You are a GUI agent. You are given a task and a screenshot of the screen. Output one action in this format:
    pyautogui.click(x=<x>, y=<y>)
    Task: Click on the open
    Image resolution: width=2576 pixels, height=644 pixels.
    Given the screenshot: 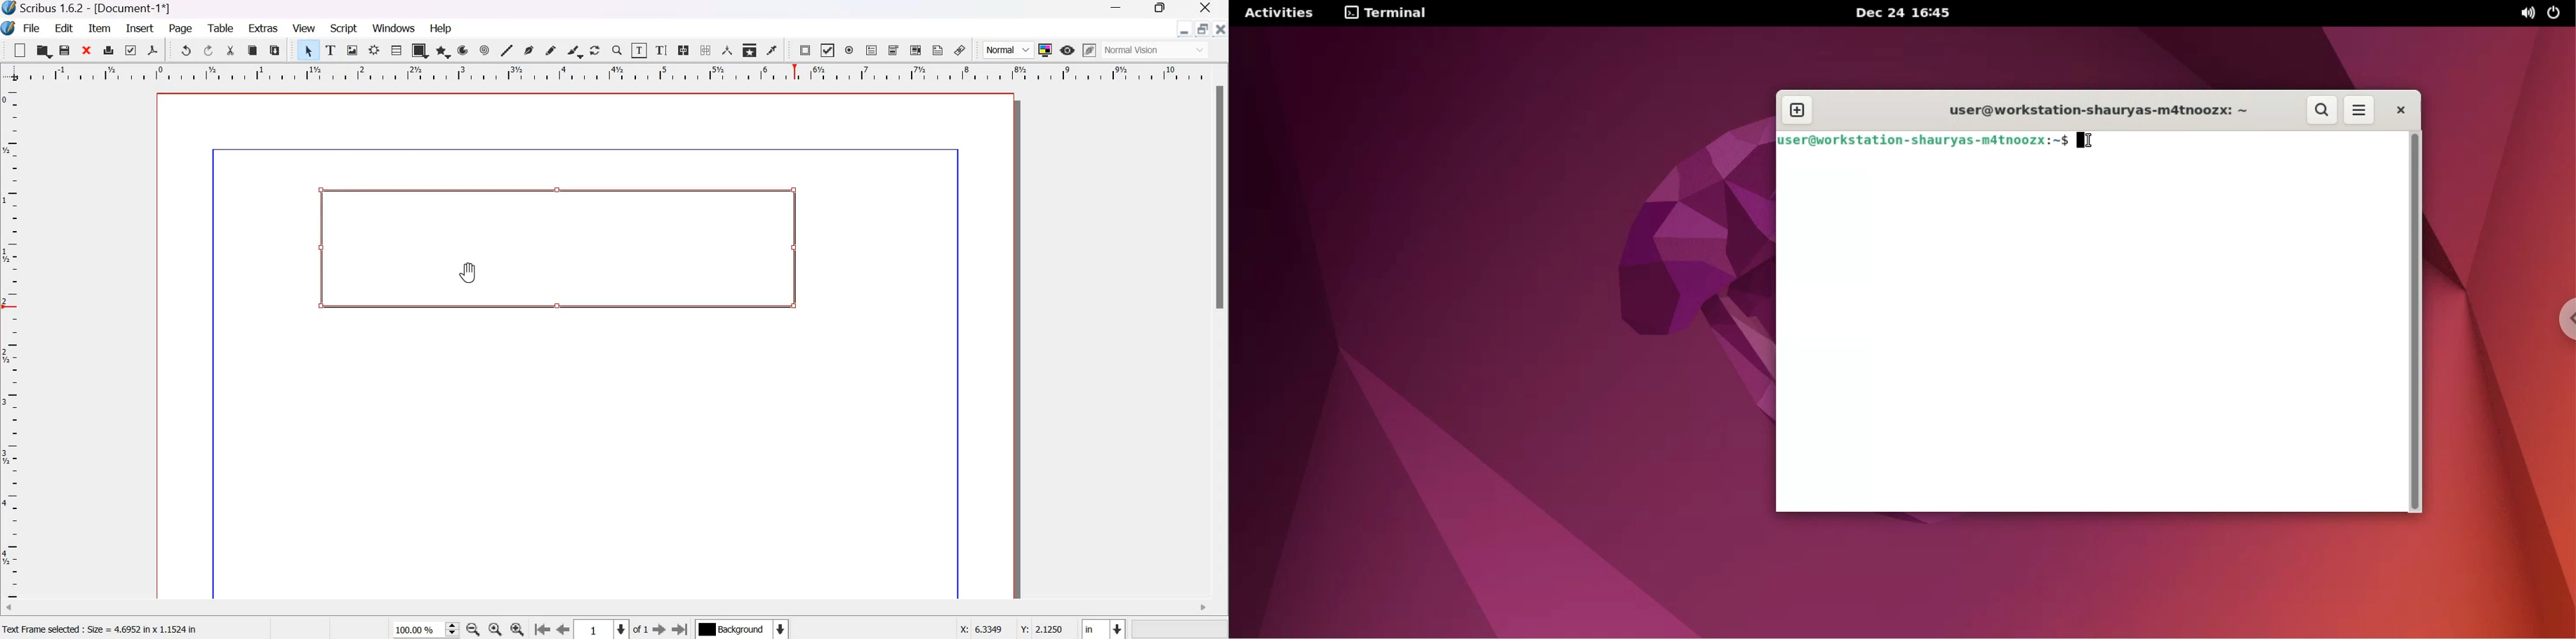 What is the action you would take?
    pyautogui.click(x=43, y=50)
    